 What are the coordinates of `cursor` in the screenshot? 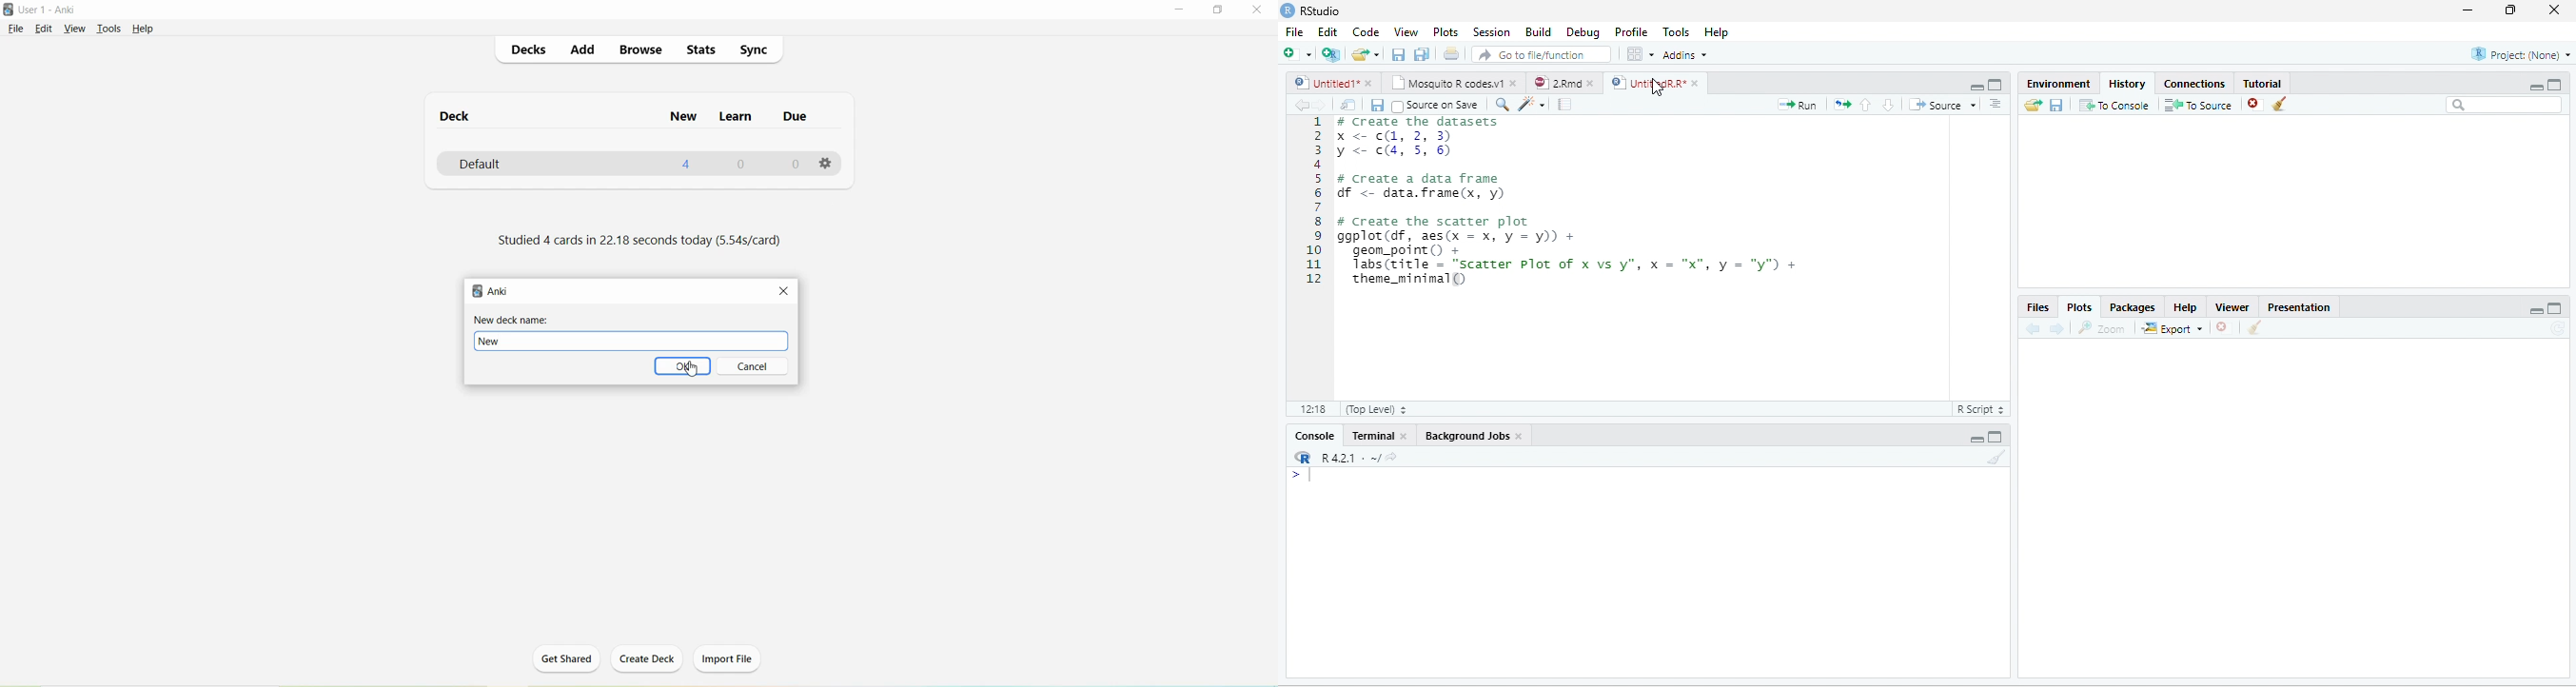 It's located at (1658, 87).